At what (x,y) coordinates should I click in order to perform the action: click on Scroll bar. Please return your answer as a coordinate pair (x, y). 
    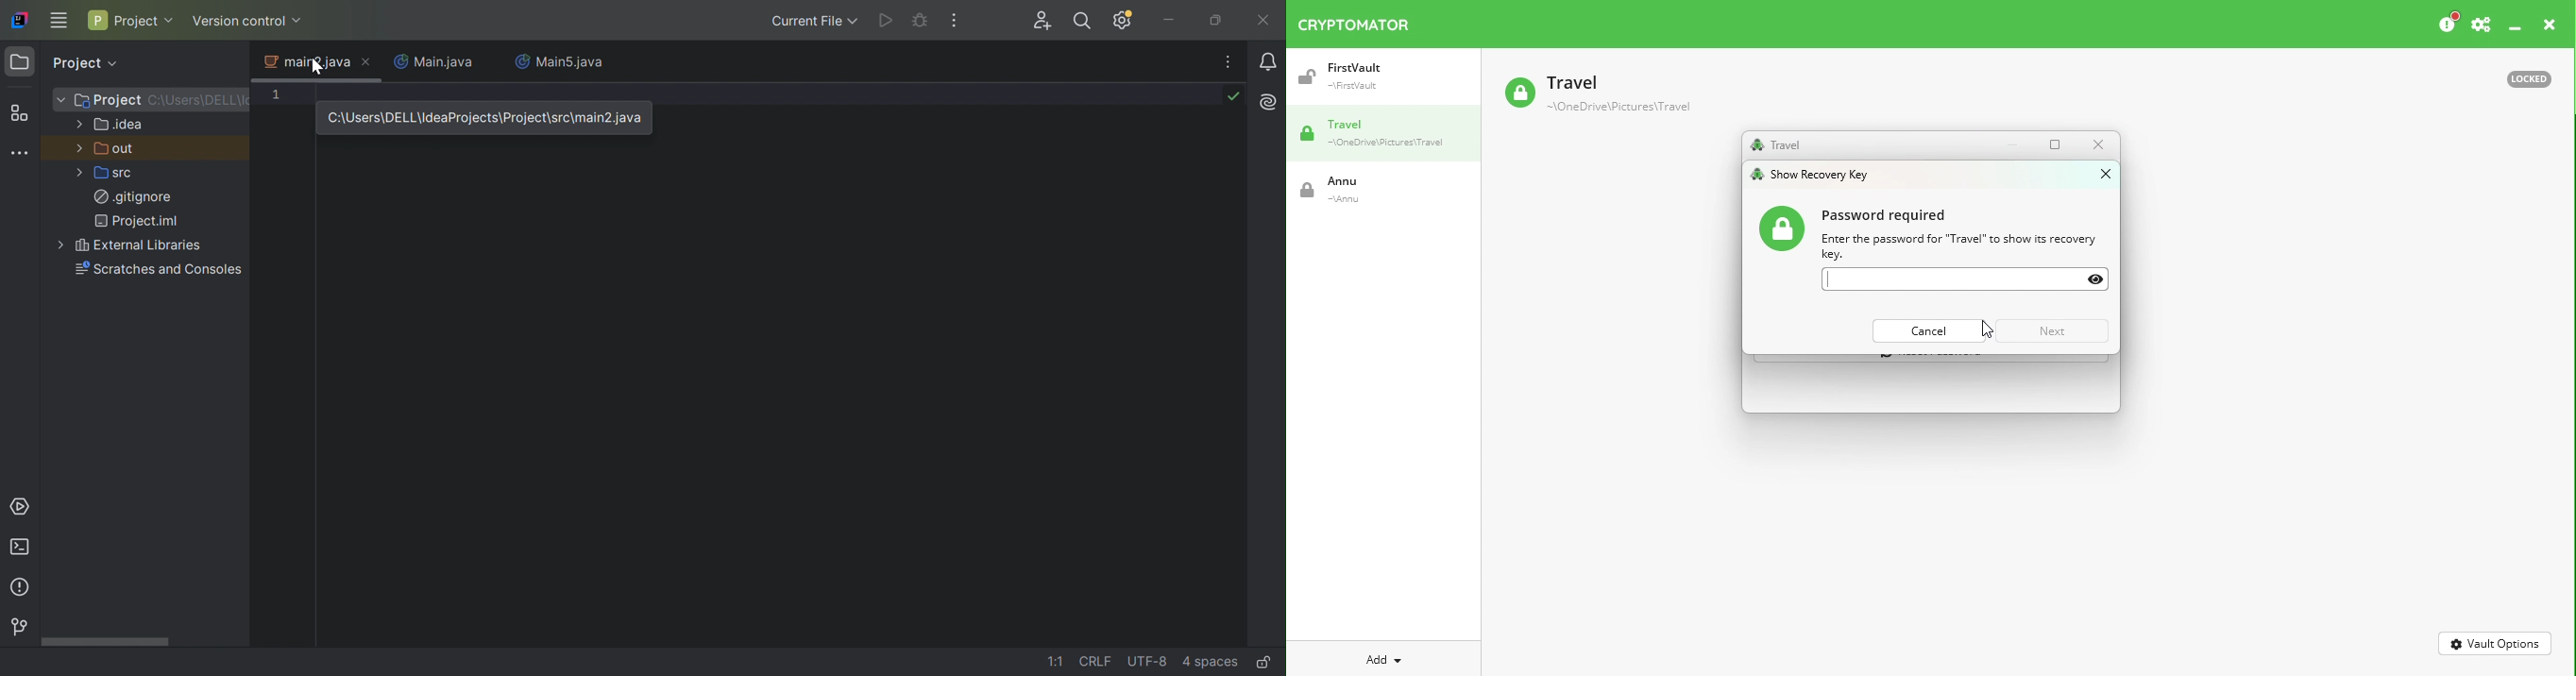
    Looking at the image, I should click on (104, 644).